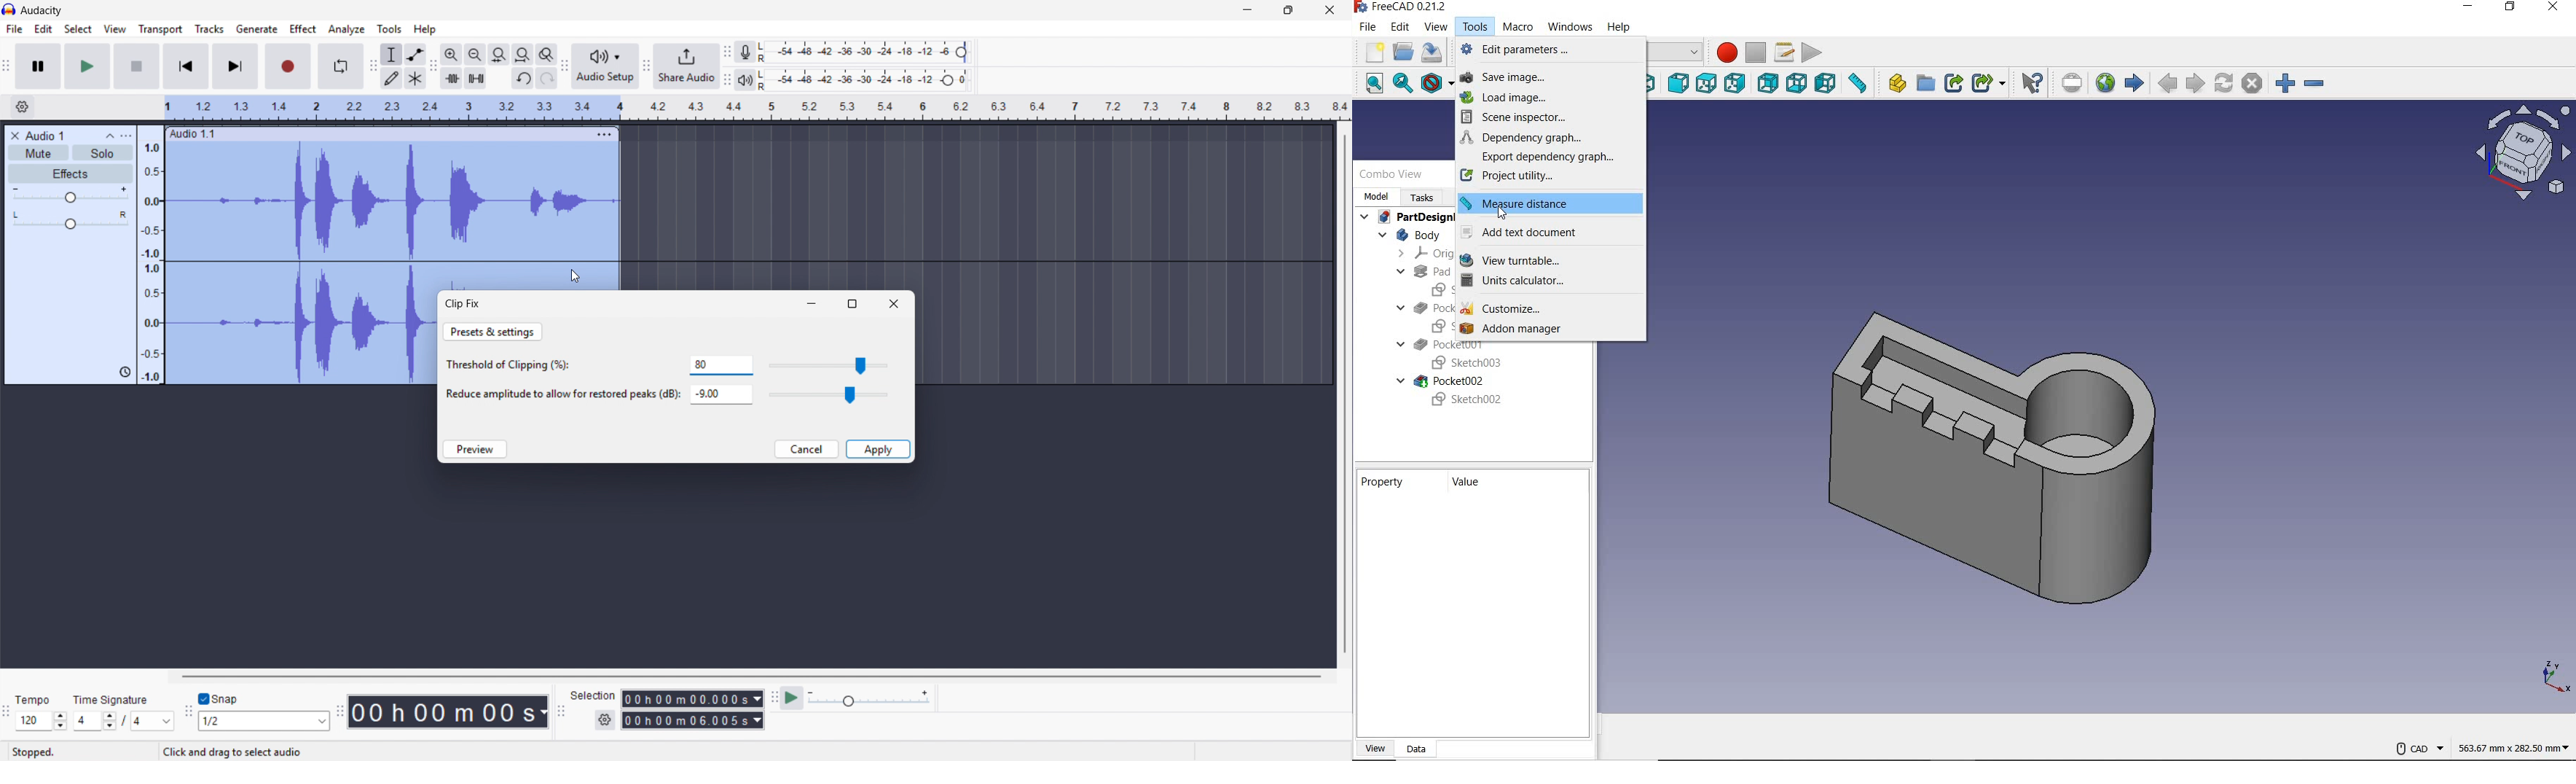  I want to click on selection end time, so click(692, 721).